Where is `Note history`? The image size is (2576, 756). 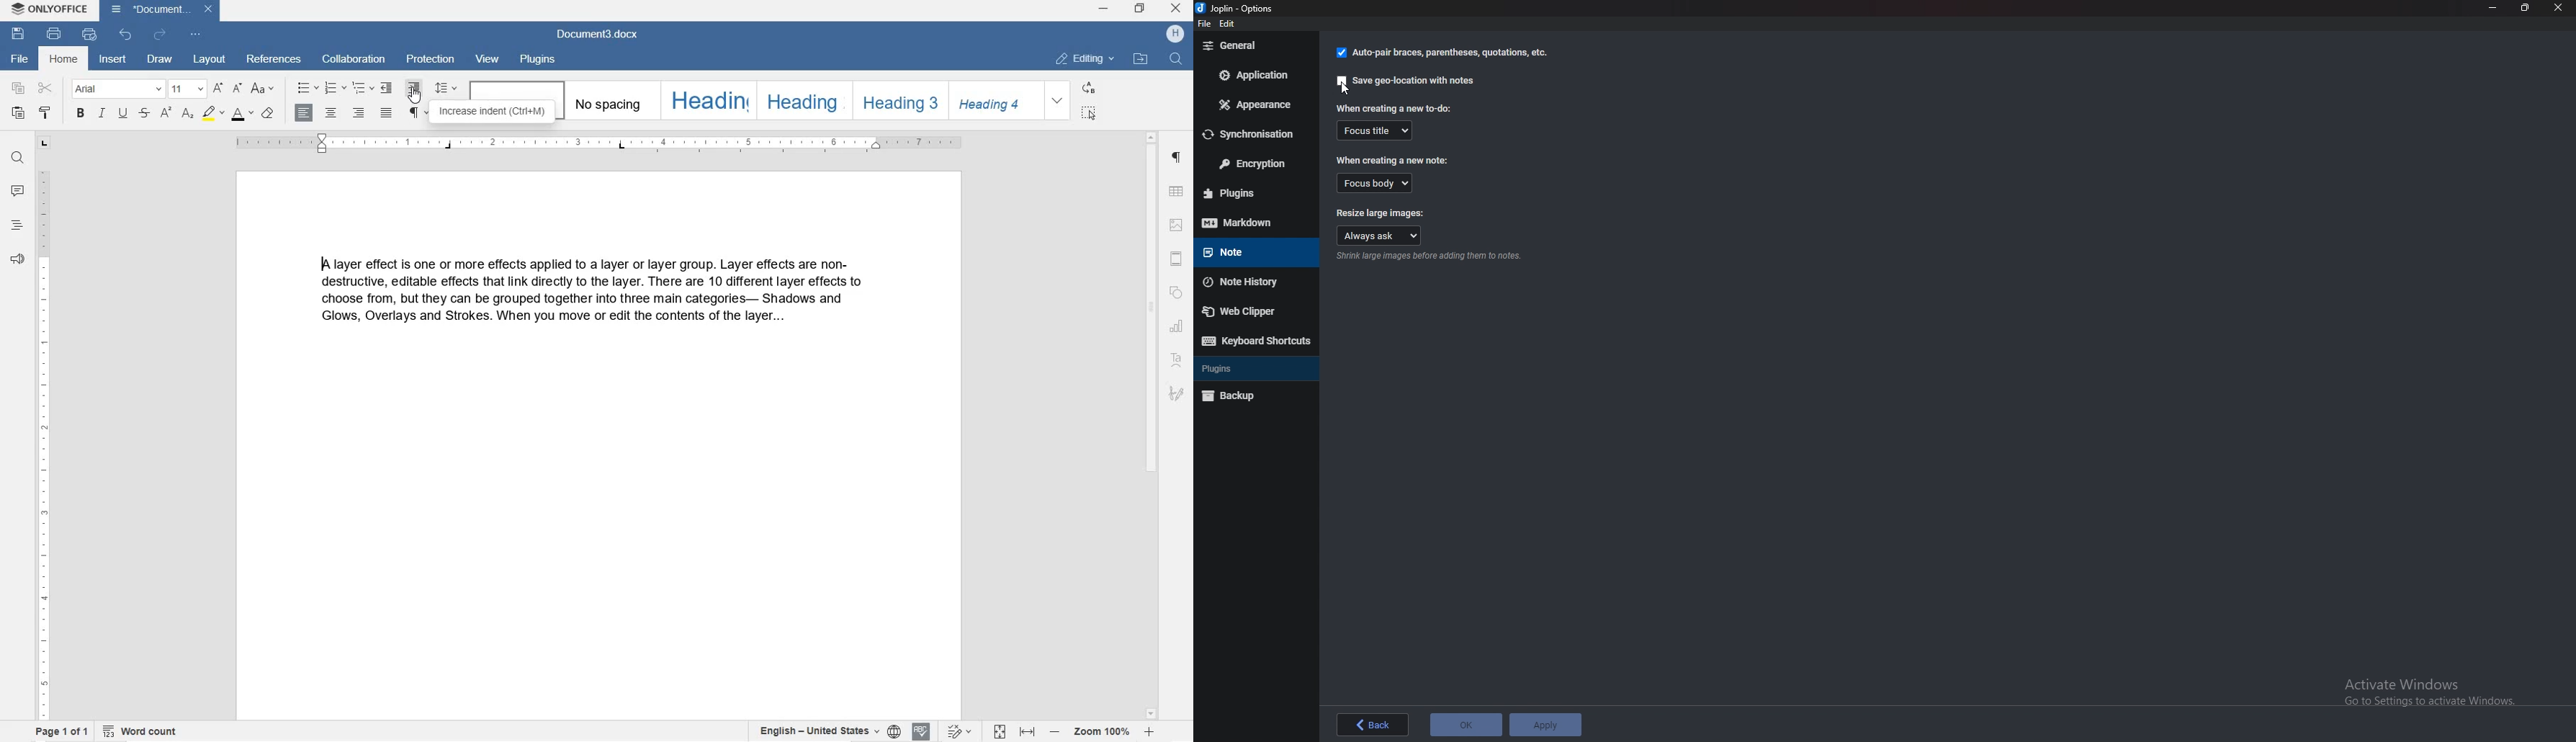
Note history is located at coordinates (1251, 282).